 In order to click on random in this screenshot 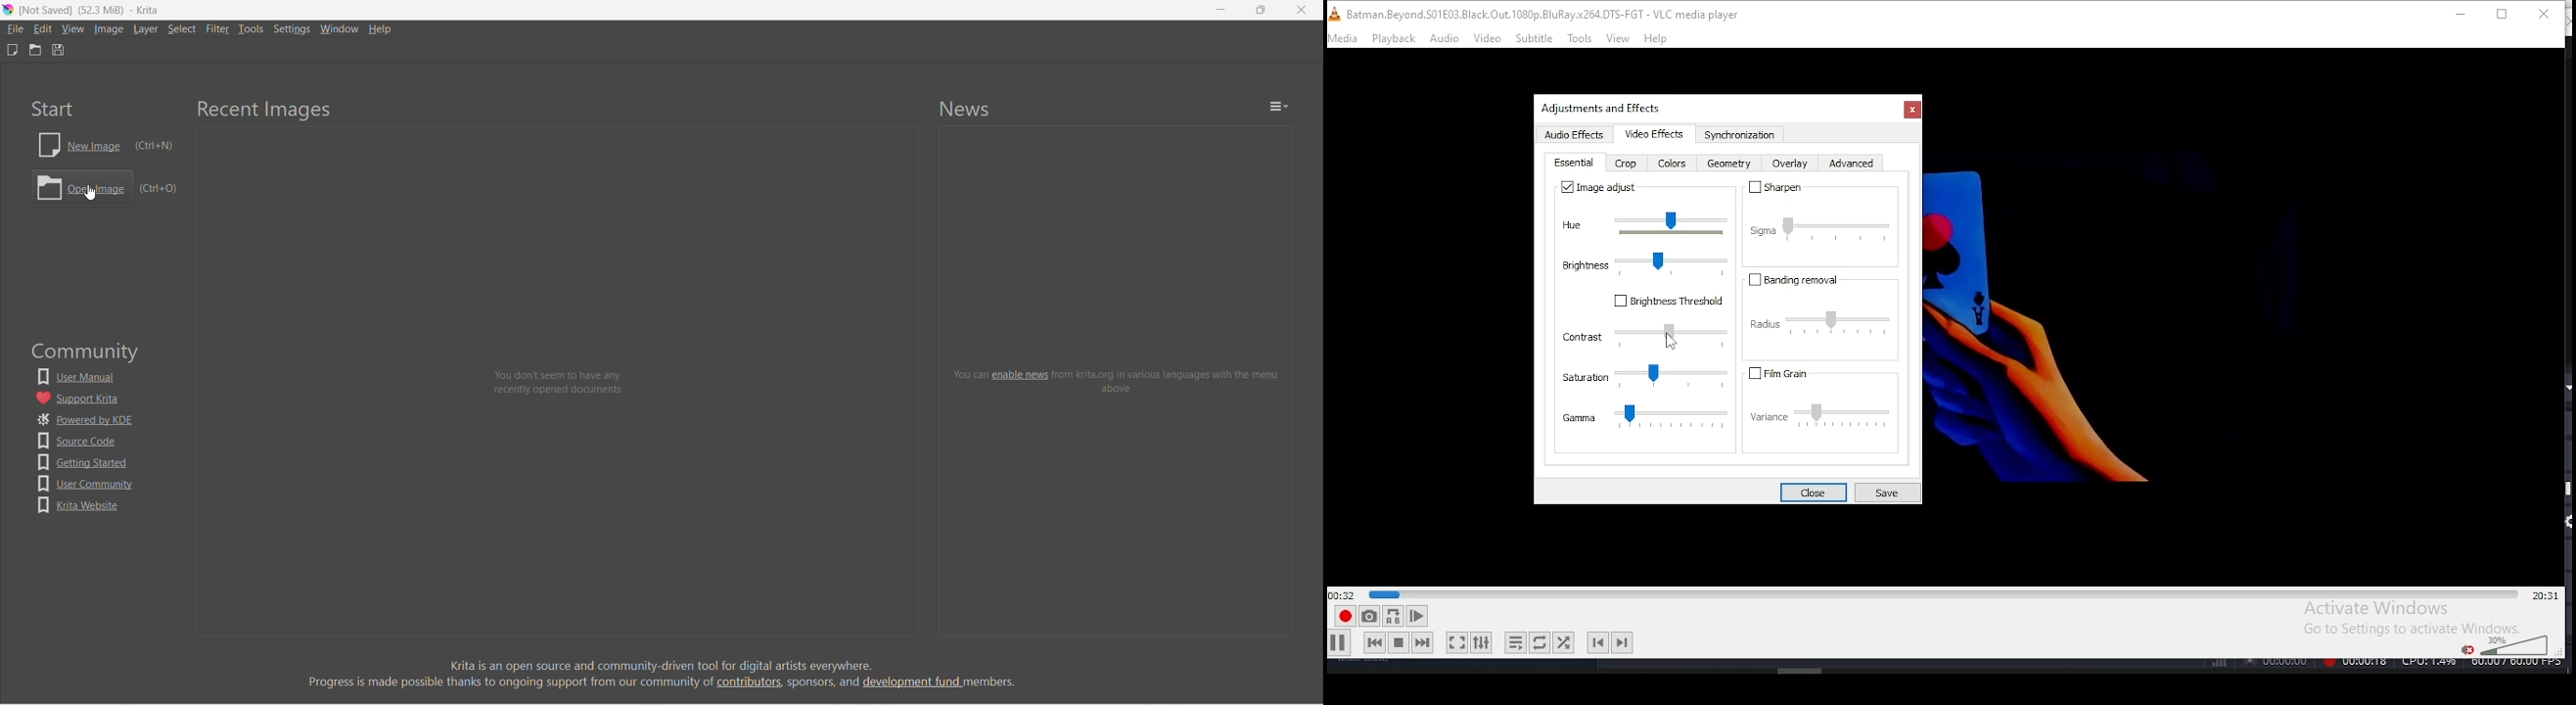, I will do `click(1564, 641)`.